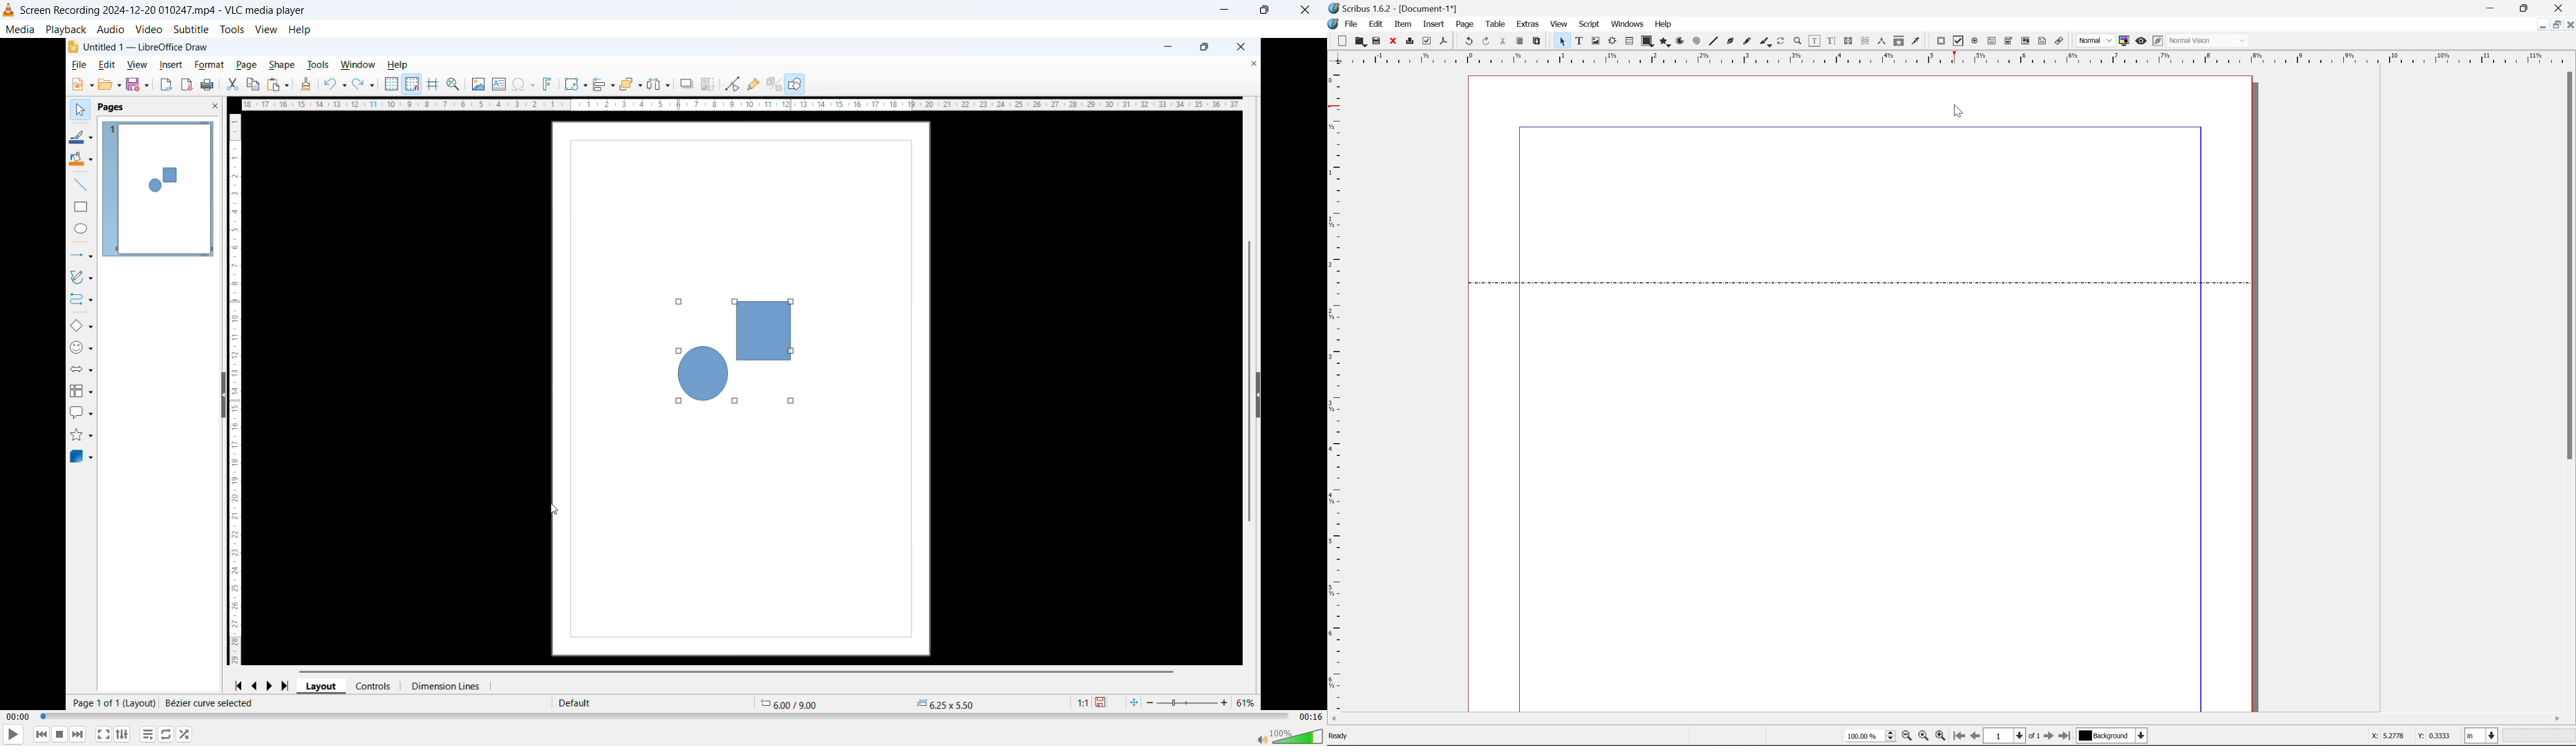  I want to click on Background, so click(2112, 736).